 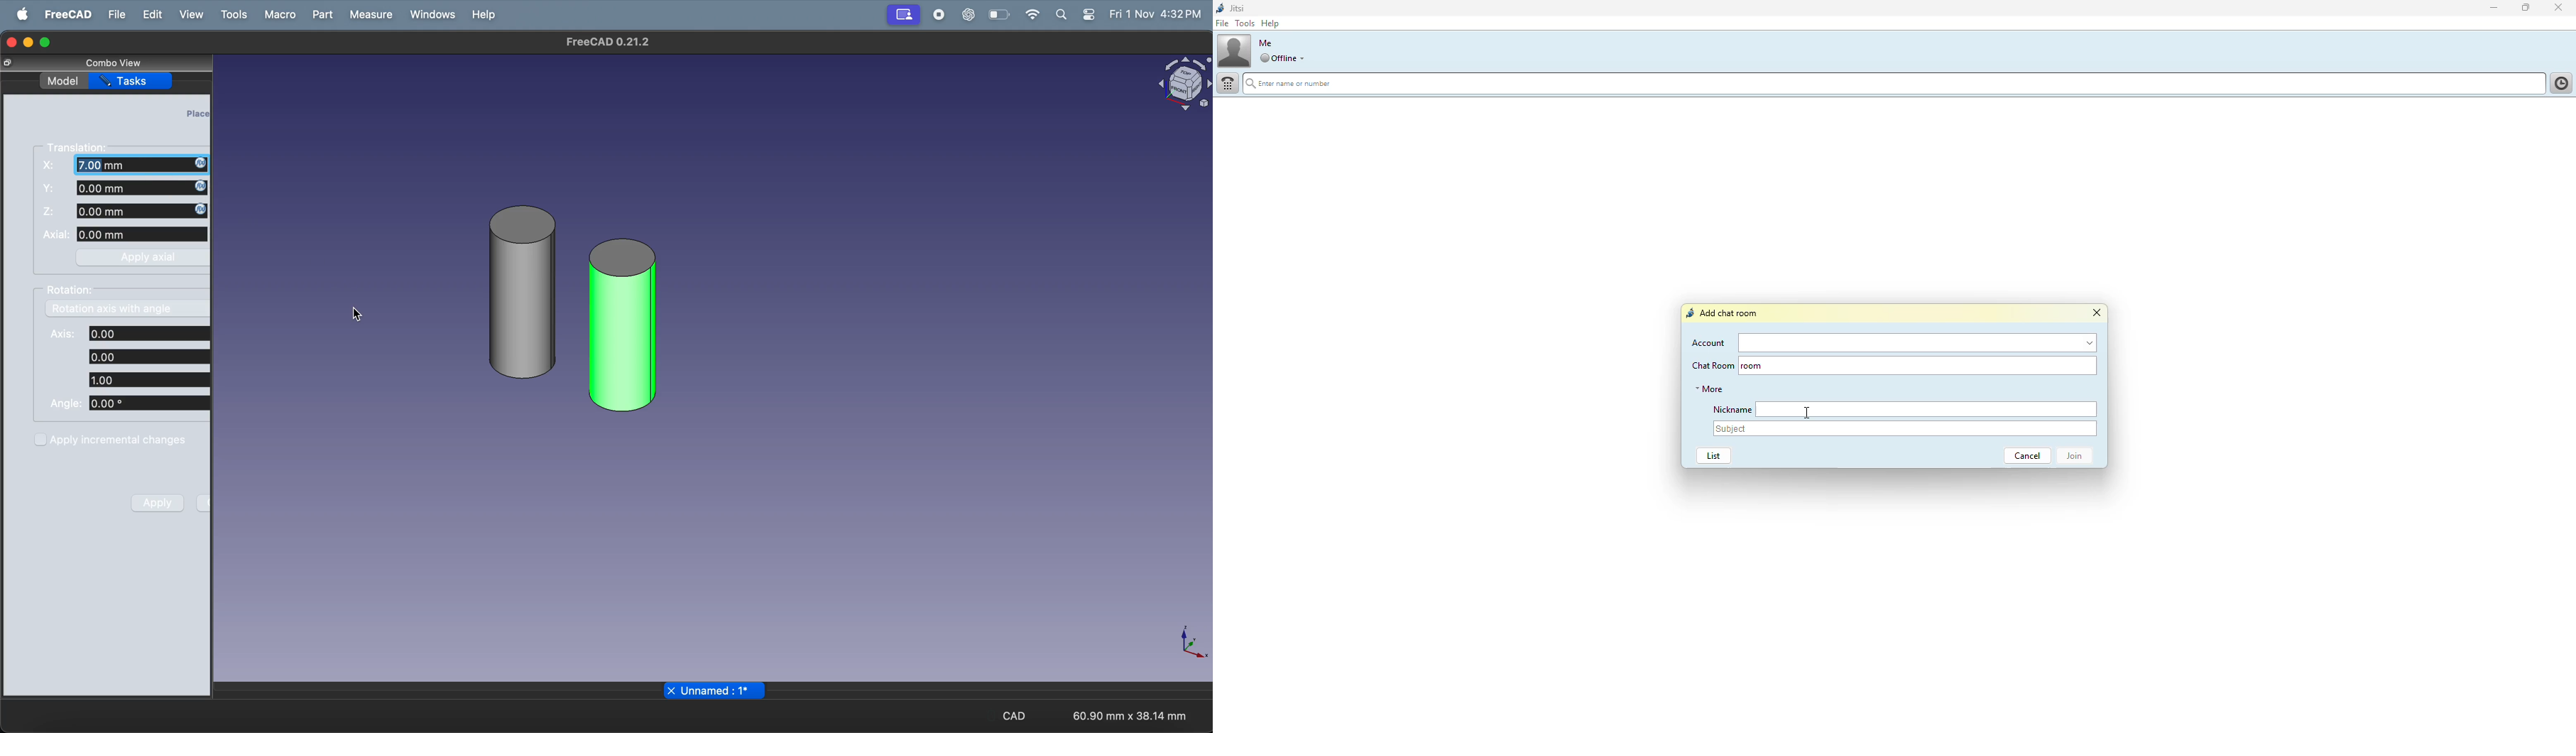 I want to click on more, so click(x=1710, y=389).